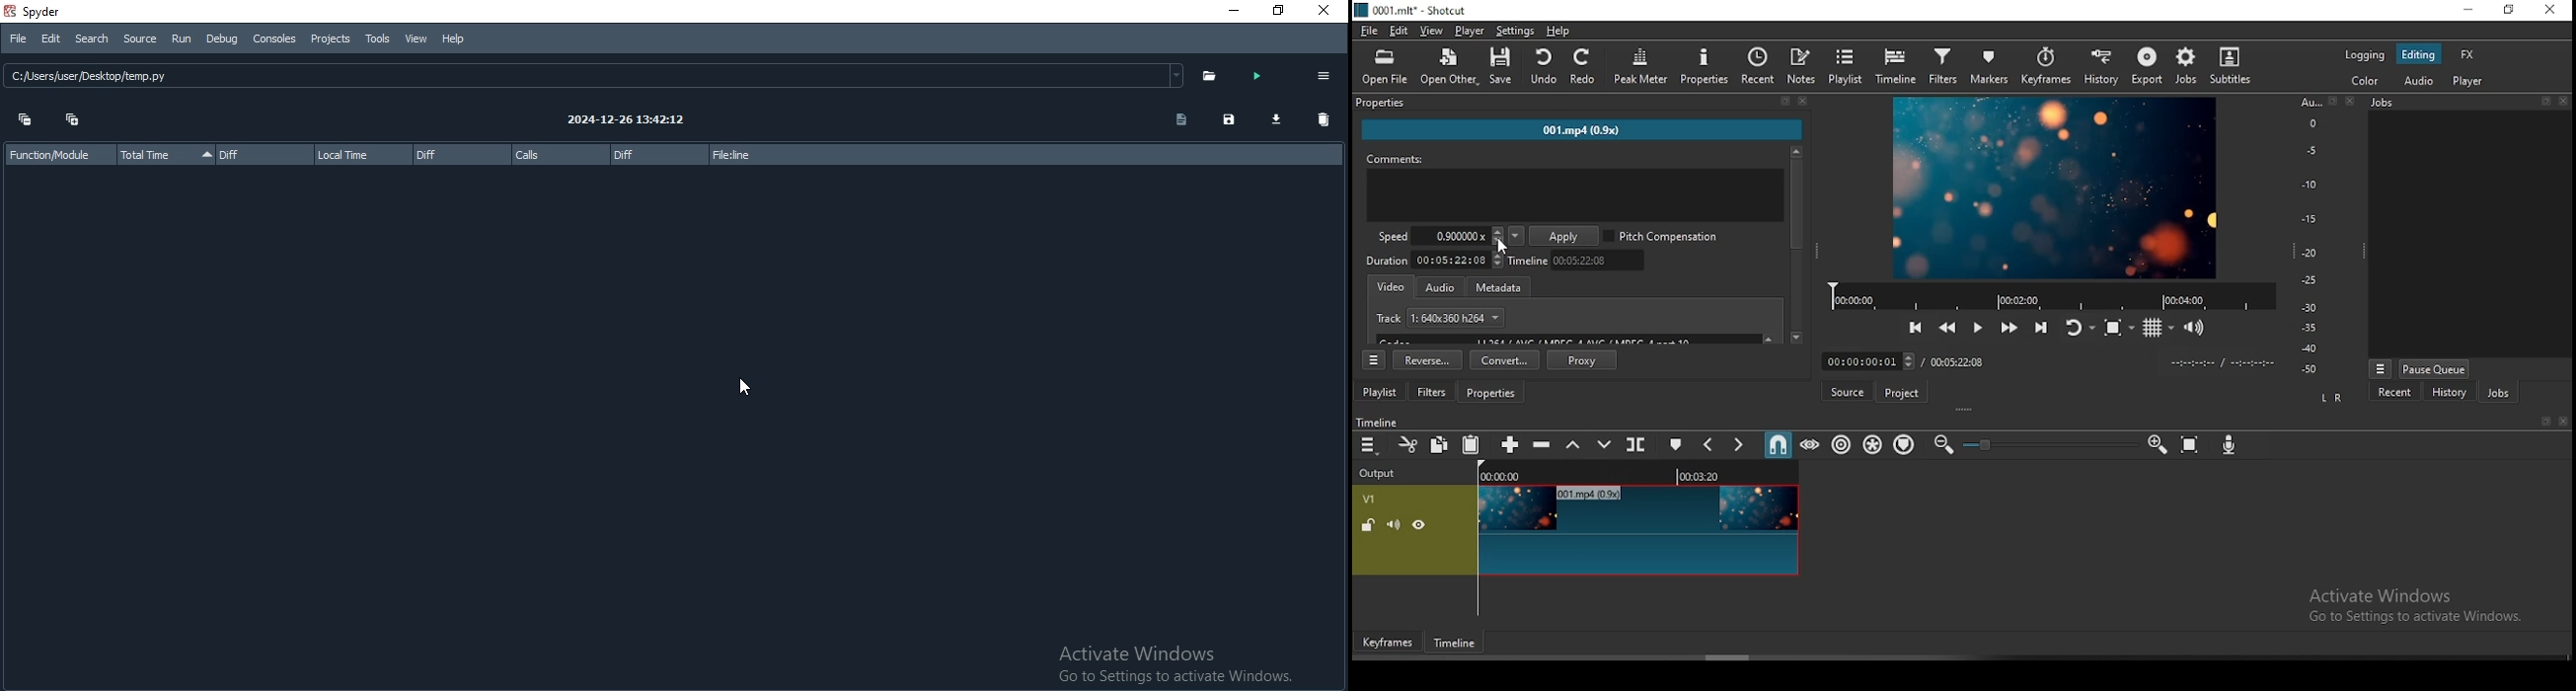 Image resolution: width=2576 pixels, height=700 pixels. I want to click on playlist, so click(1381, 391).